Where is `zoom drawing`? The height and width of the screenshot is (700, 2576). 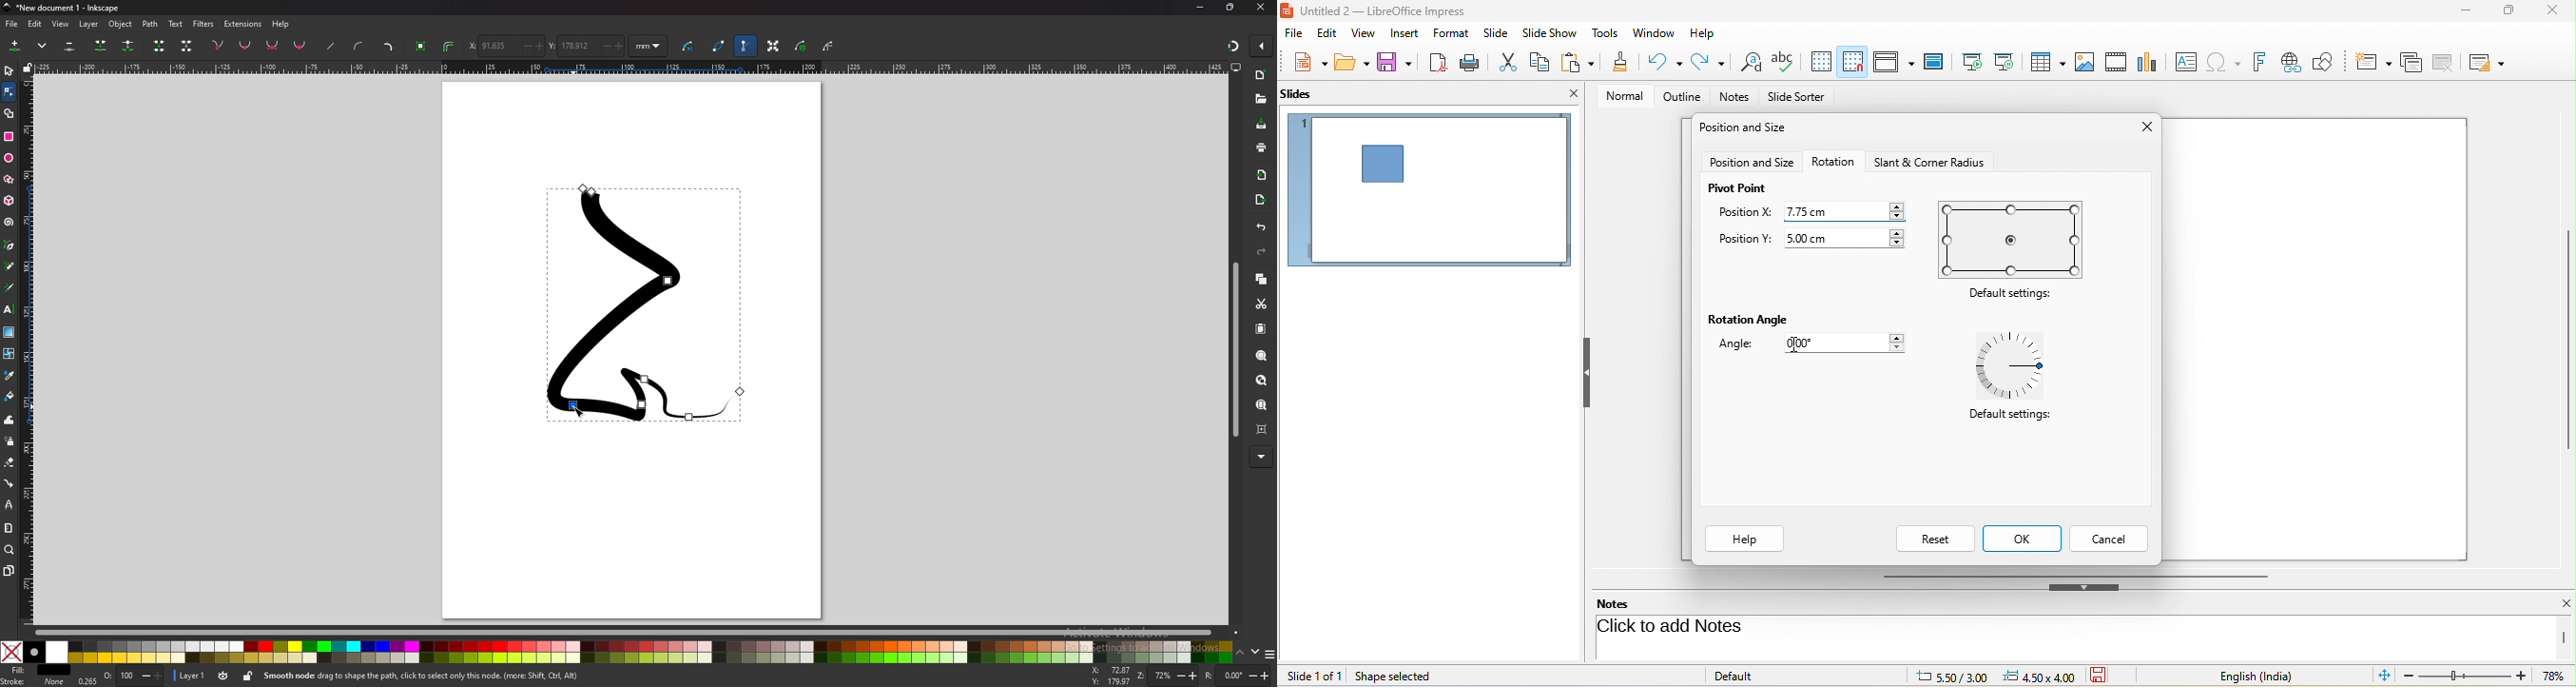 zoom drawing is located at coordinates (1262, 380).